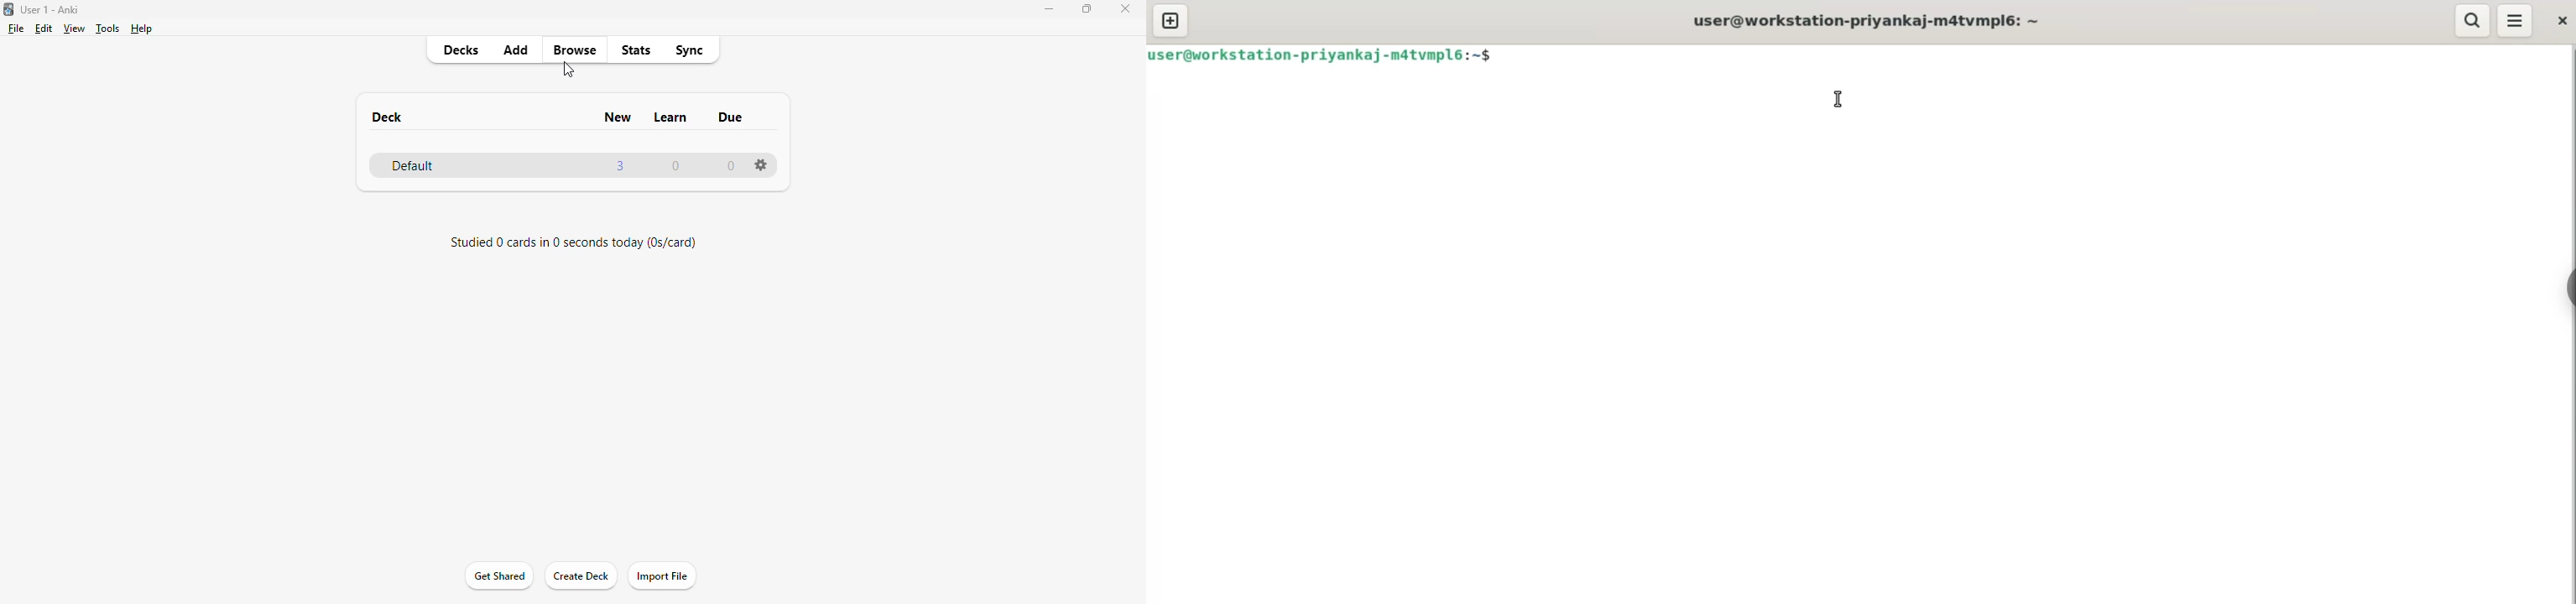  I want to click on User 1- Anki, so click(52, 10).